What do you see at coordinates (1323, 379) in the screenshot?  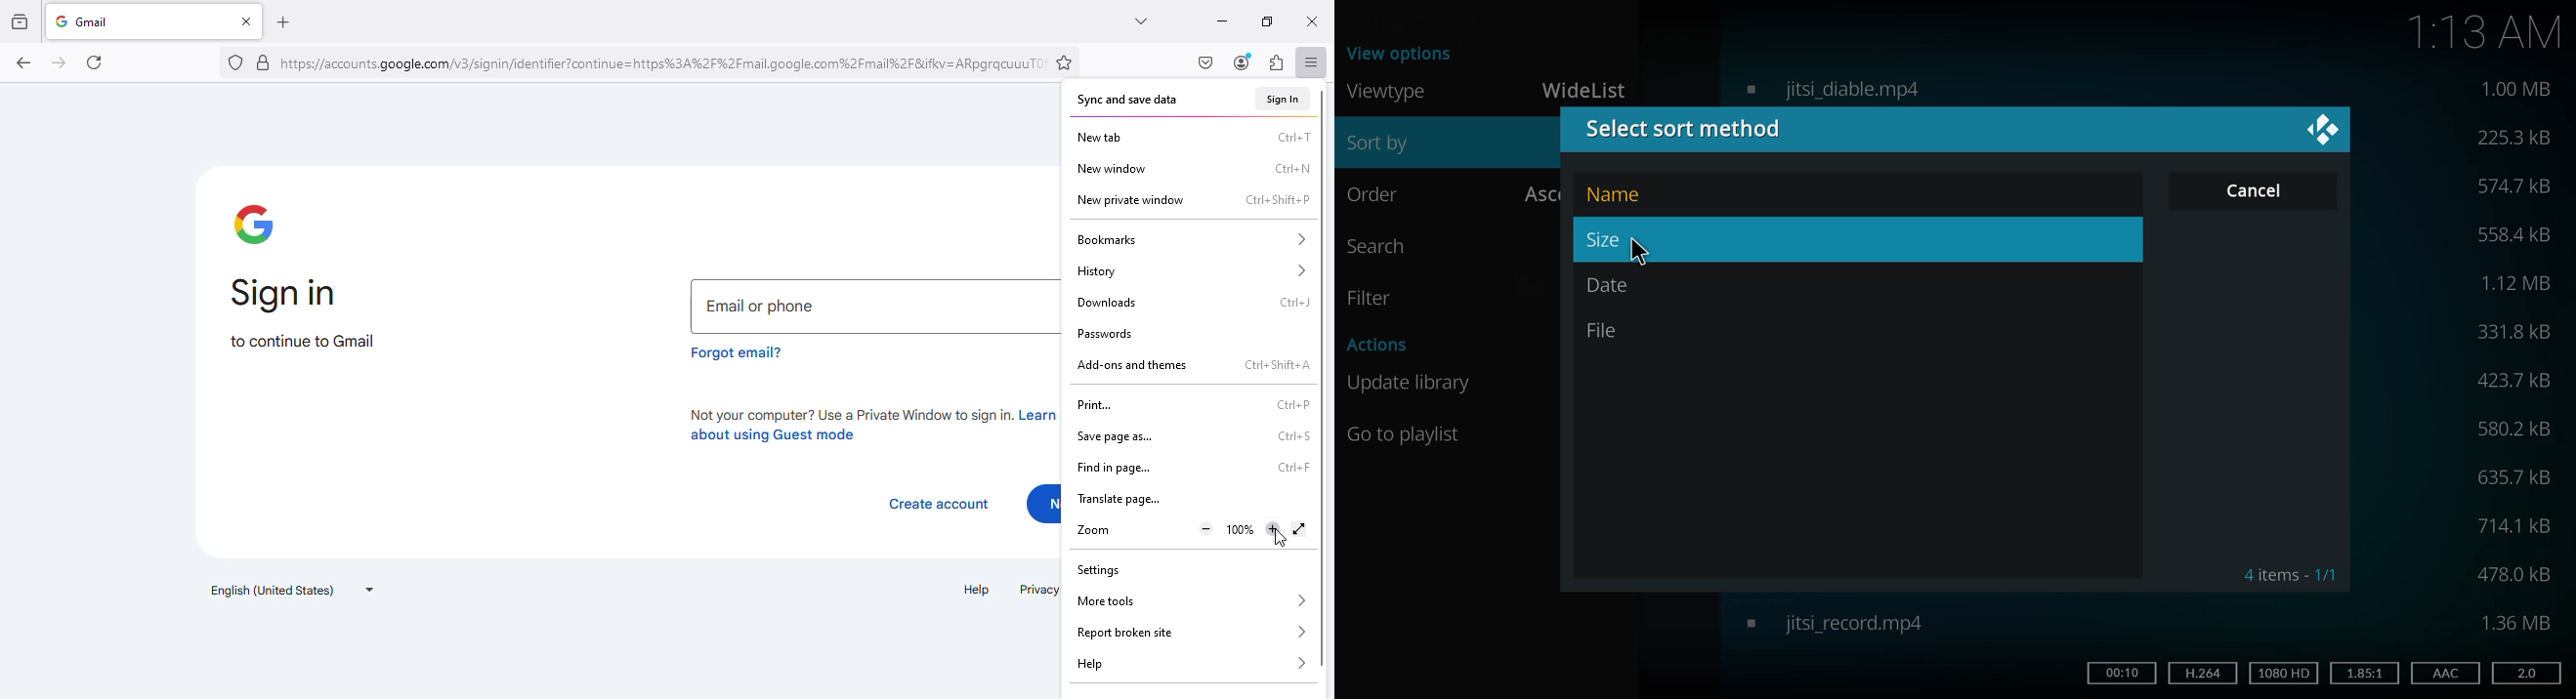 I see `vertical scroll bar` at bounding box center [1323, 379].